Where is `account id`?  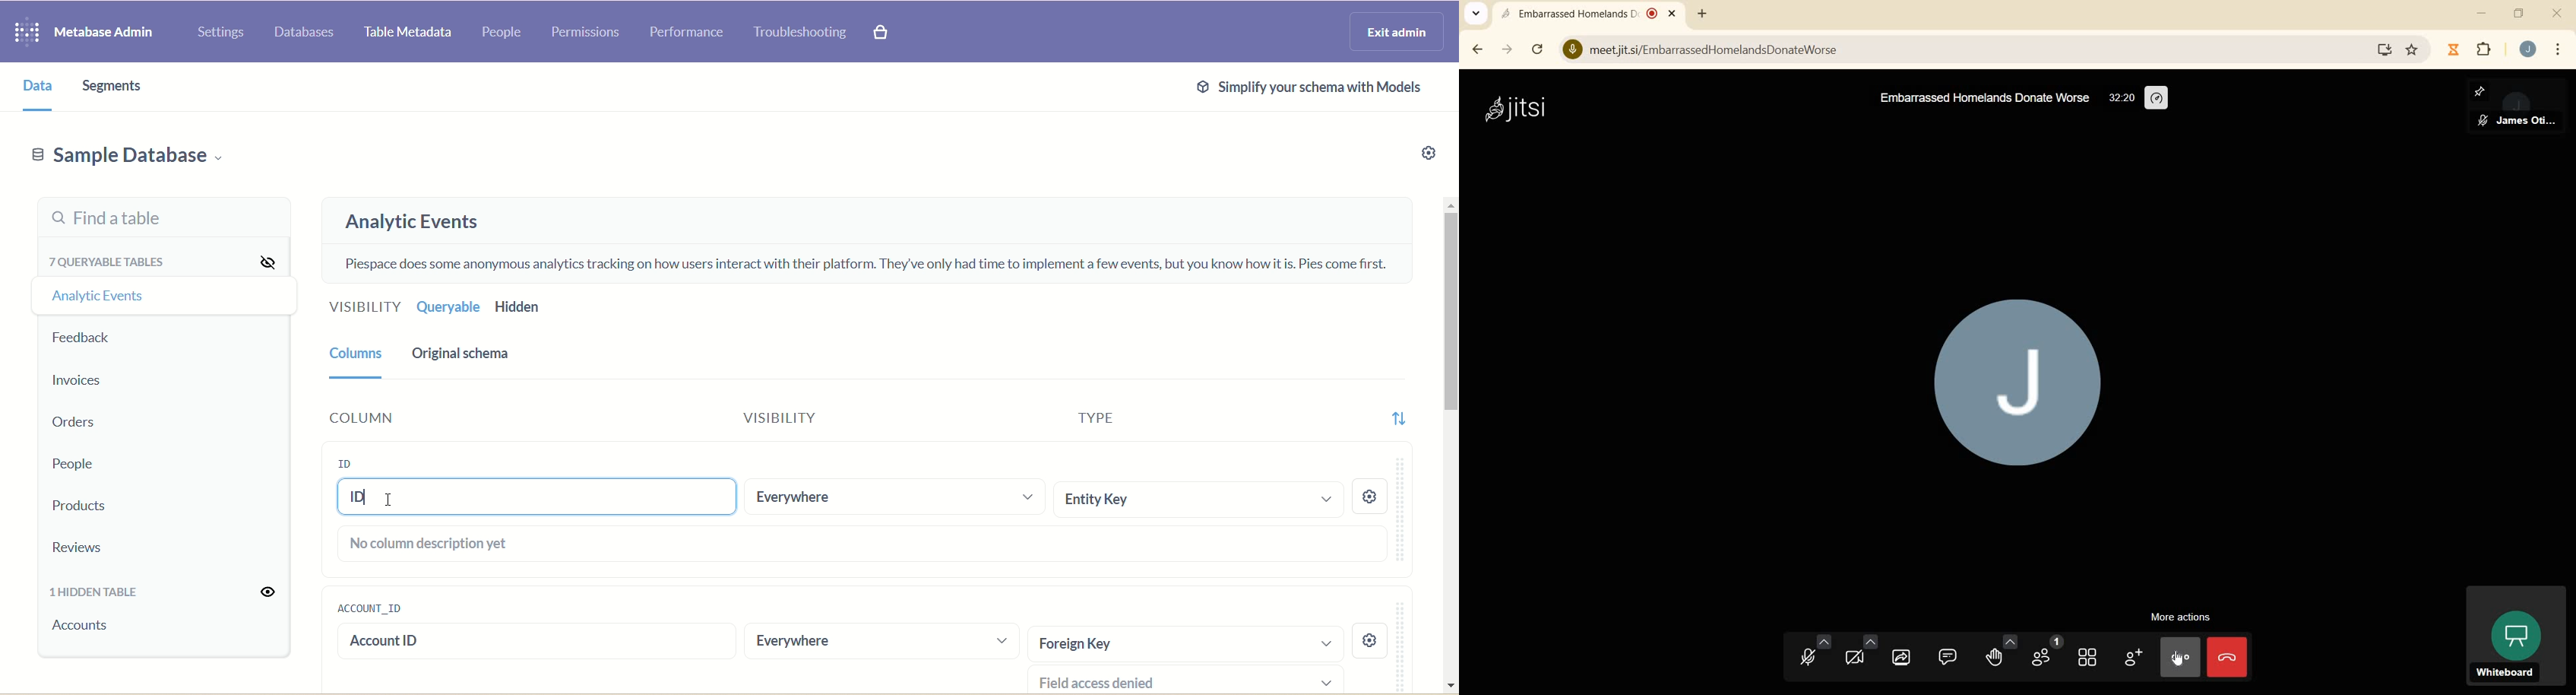 account id is located at coordinates (500, 641).